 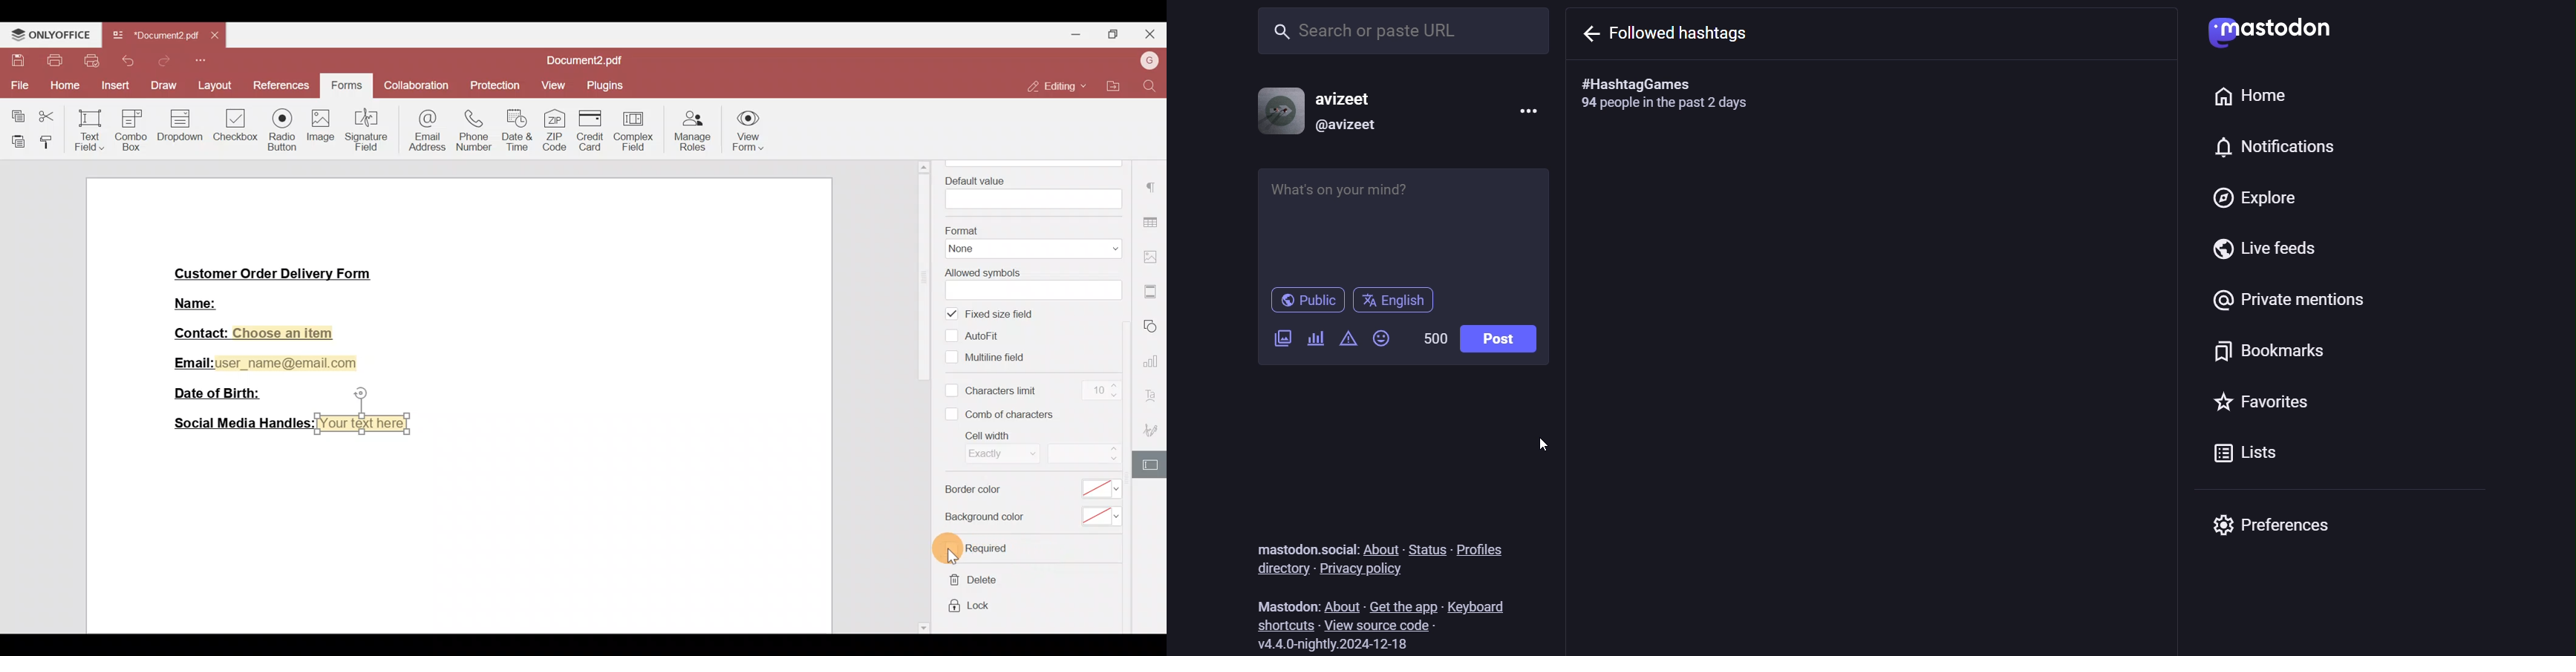 I want to click on Email:user_name@email.com, so click(x=266, y=361).